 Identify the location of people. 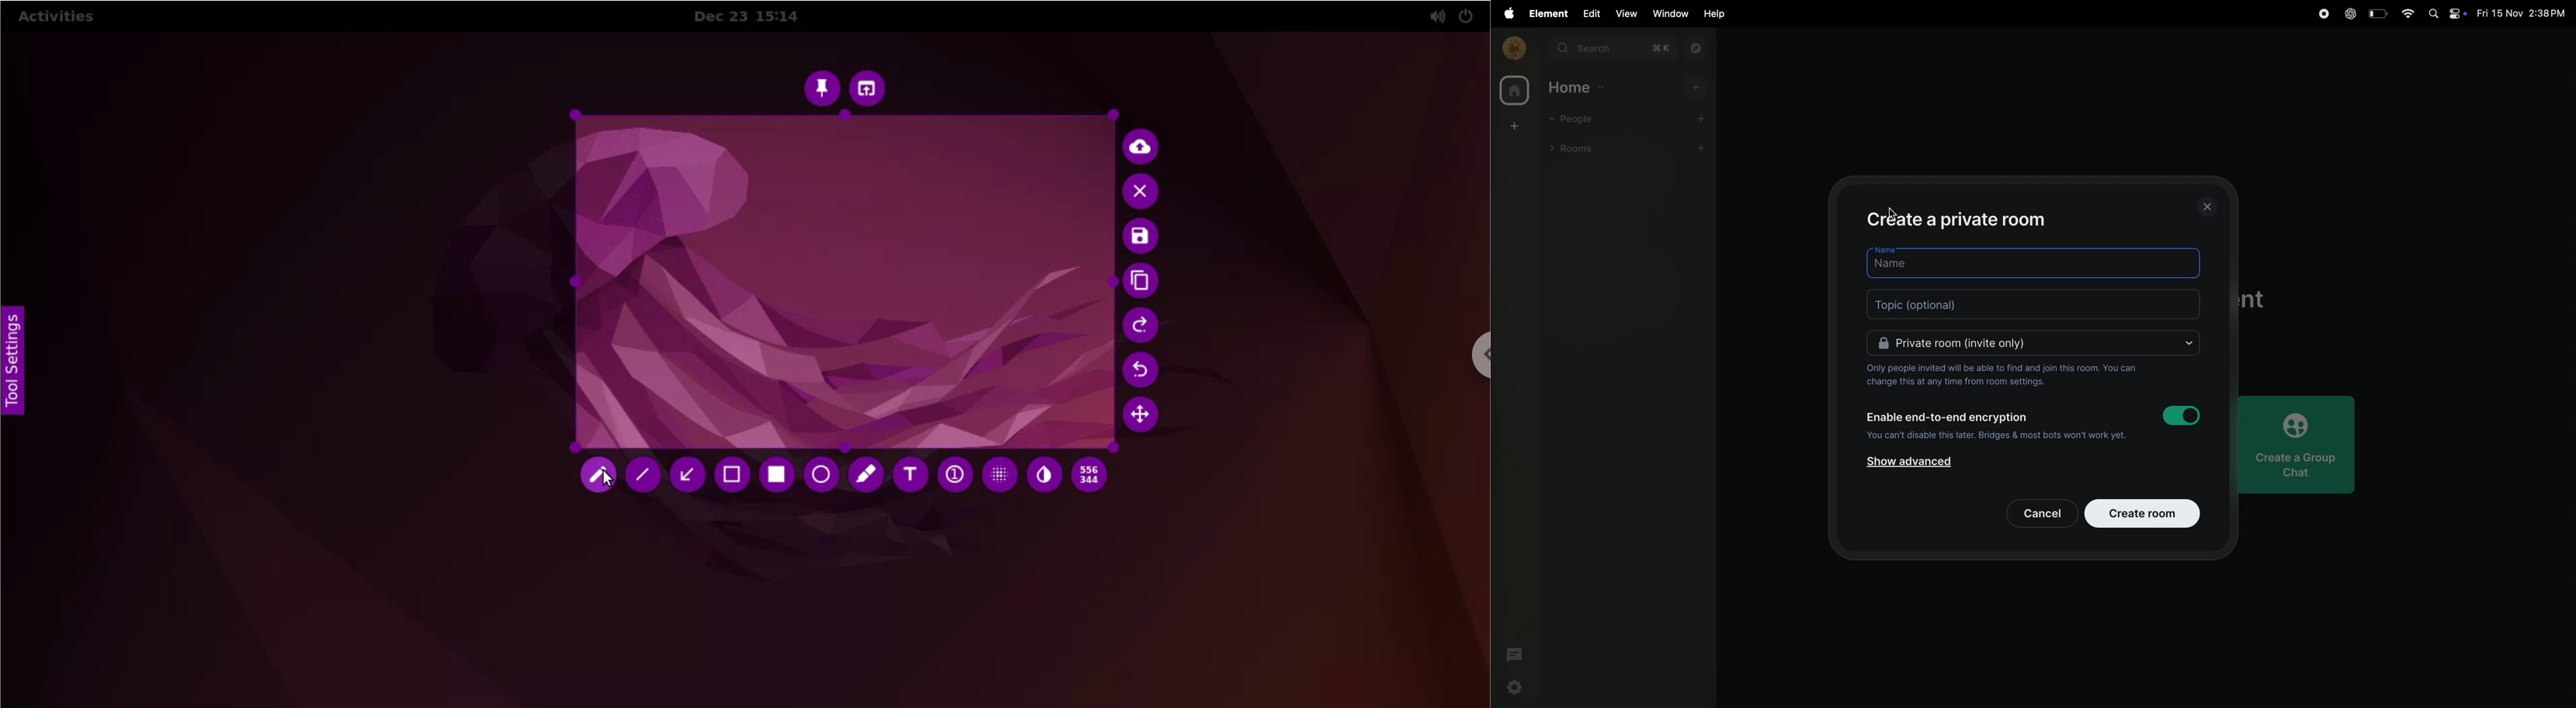
(1576, 120).